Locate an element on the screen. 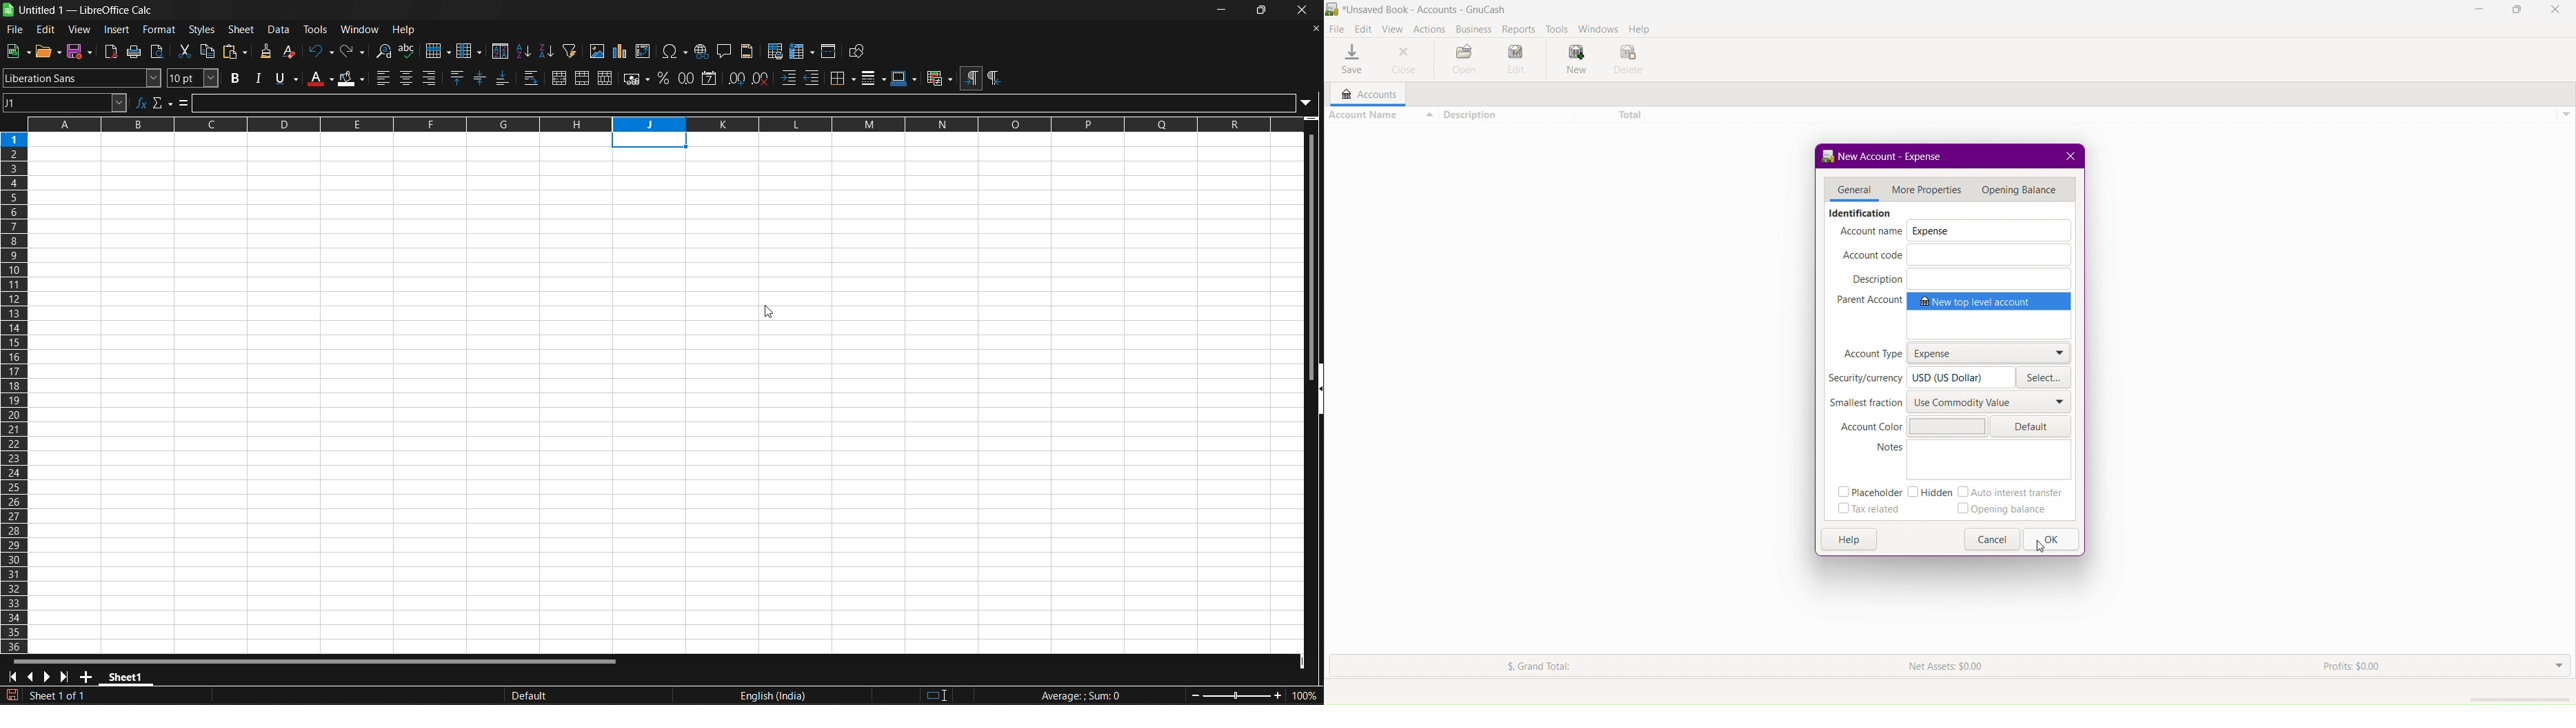  Cancel is located at coordinates (1995, 540).